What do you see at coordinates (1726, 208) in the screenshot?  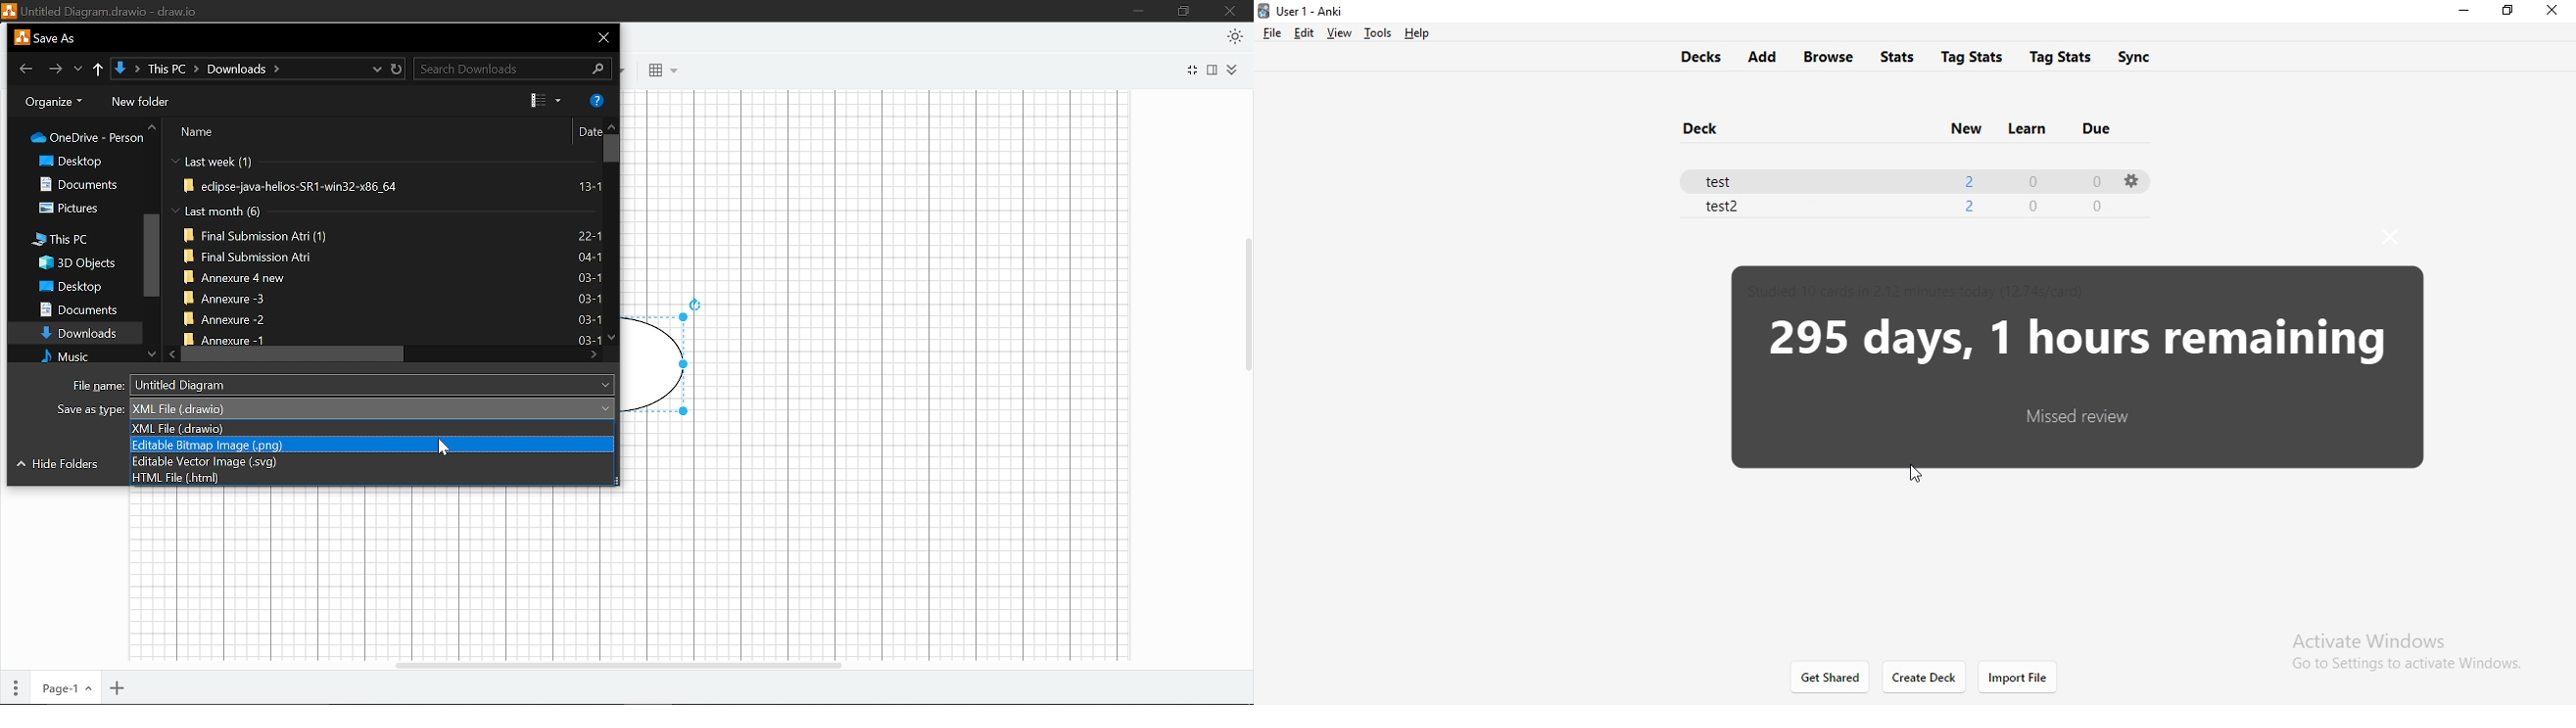 I see `test2` at bounding box center [1726, 208].